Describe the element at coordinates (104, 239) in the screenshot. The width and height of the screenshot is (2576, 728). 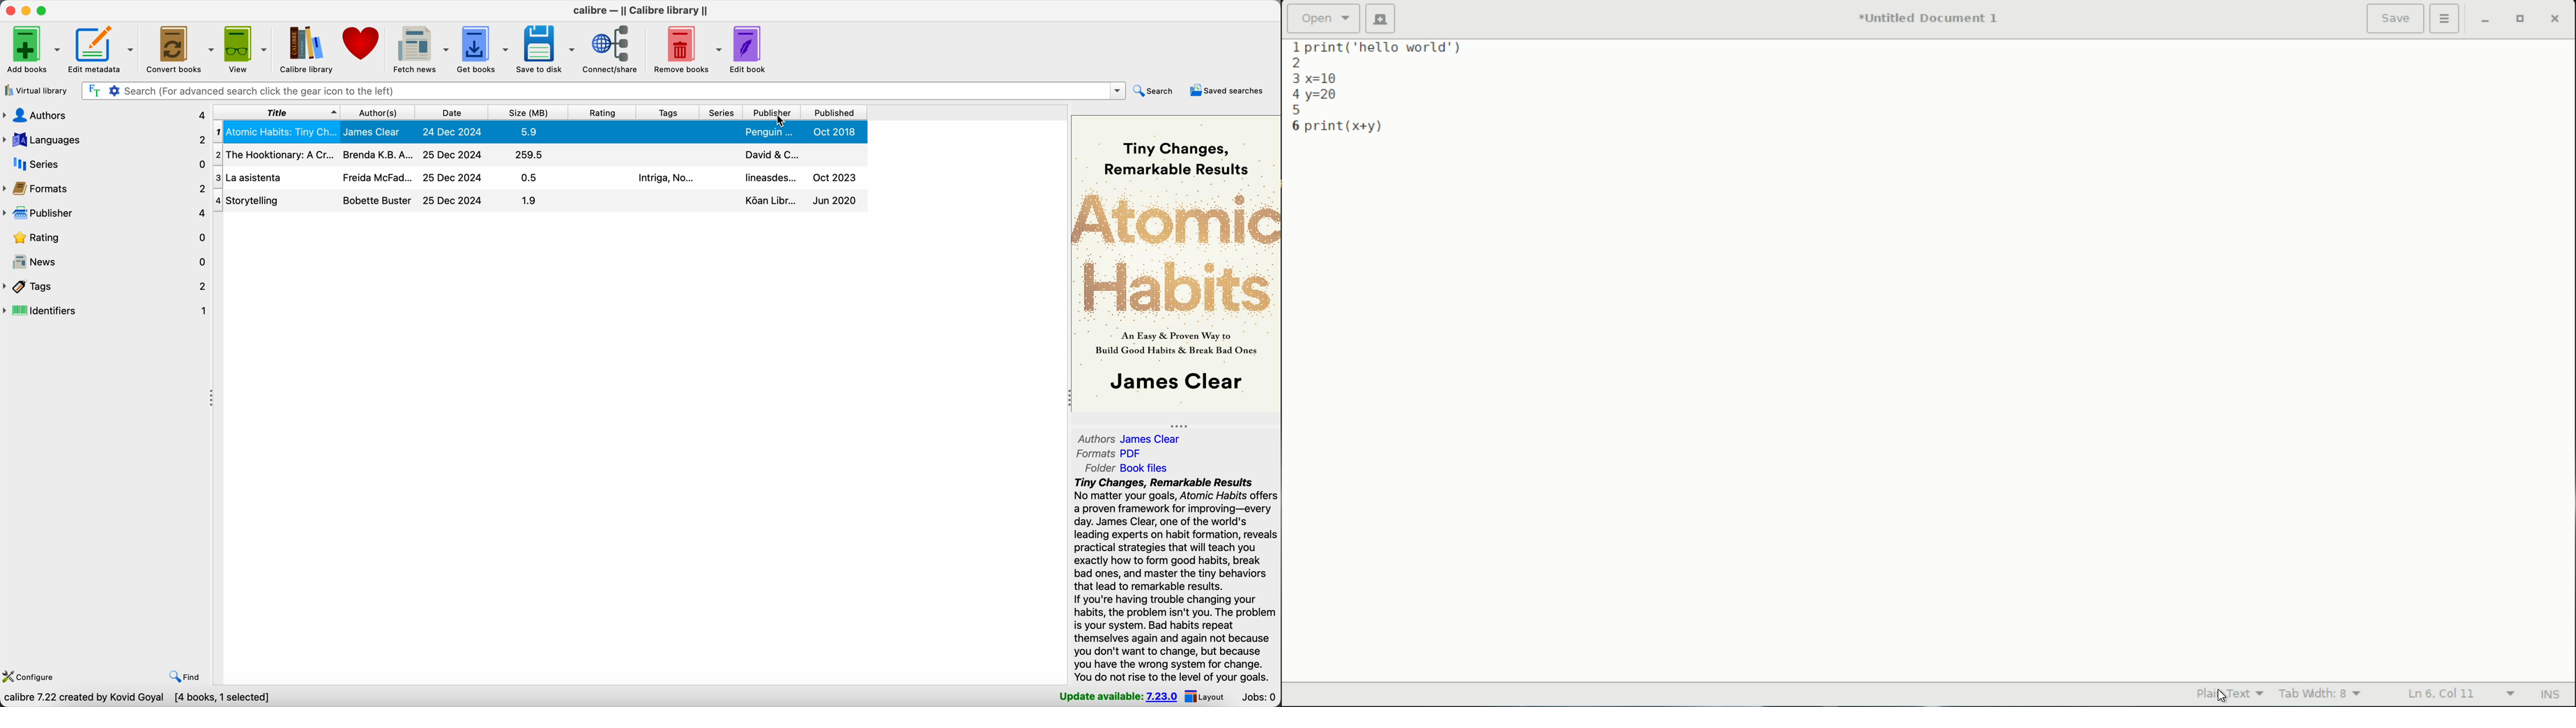
I see `rating` at that location.